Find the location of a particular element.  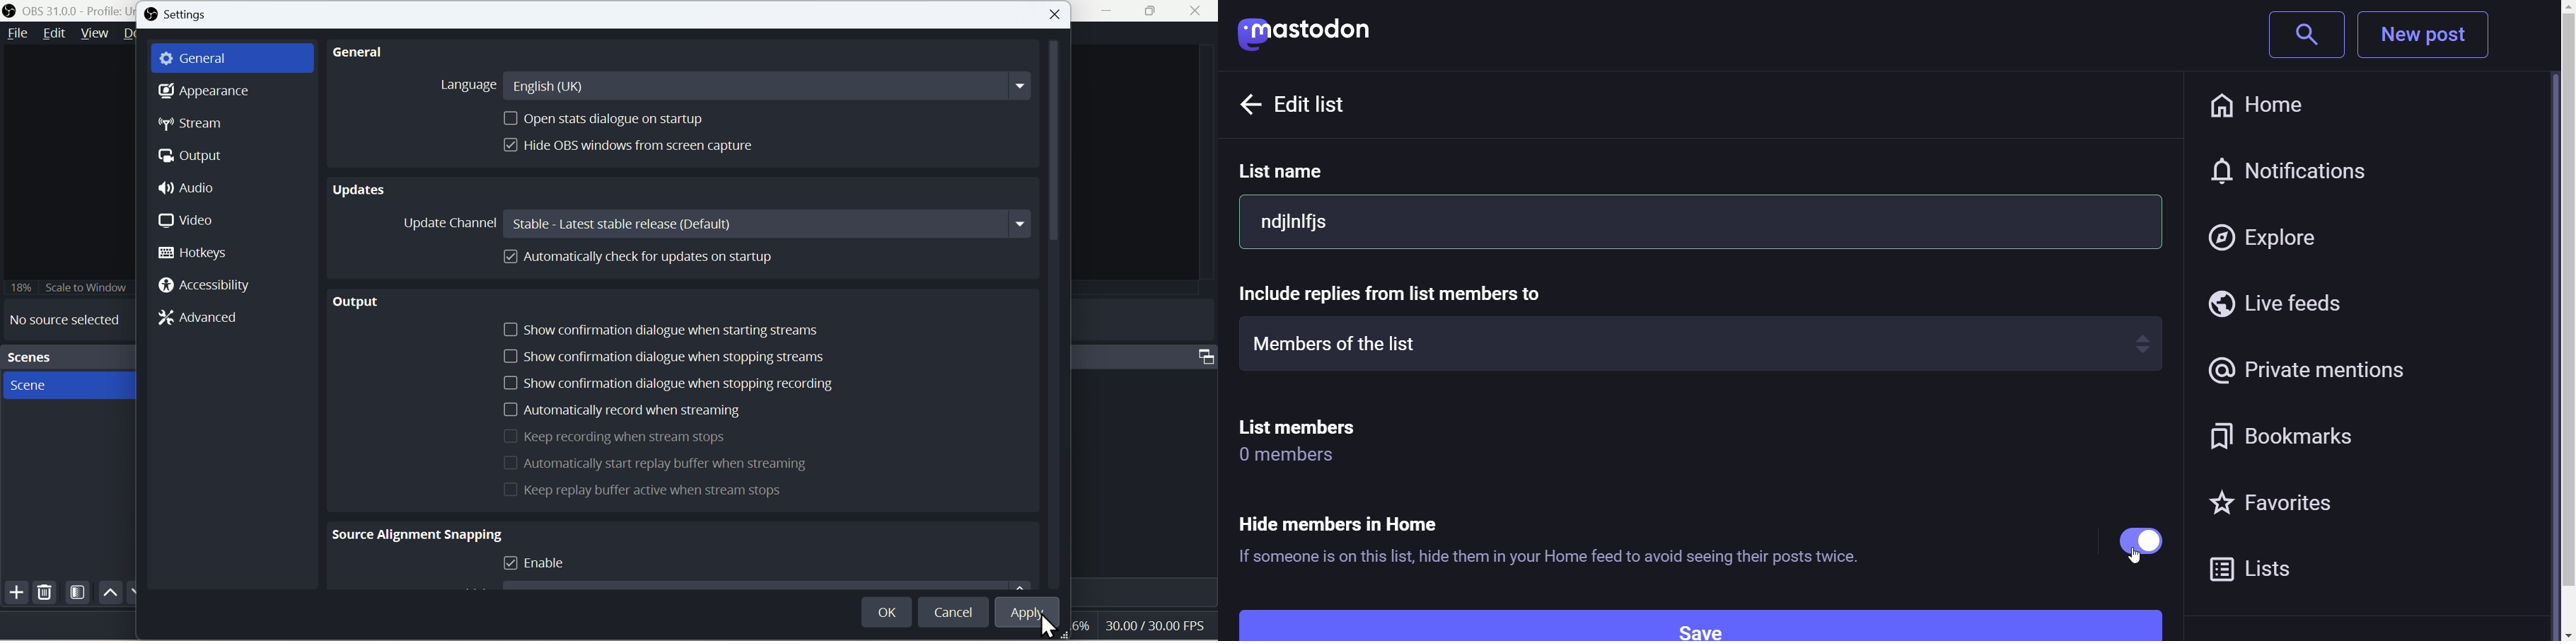

lists is located at coordinates (2258, 570).